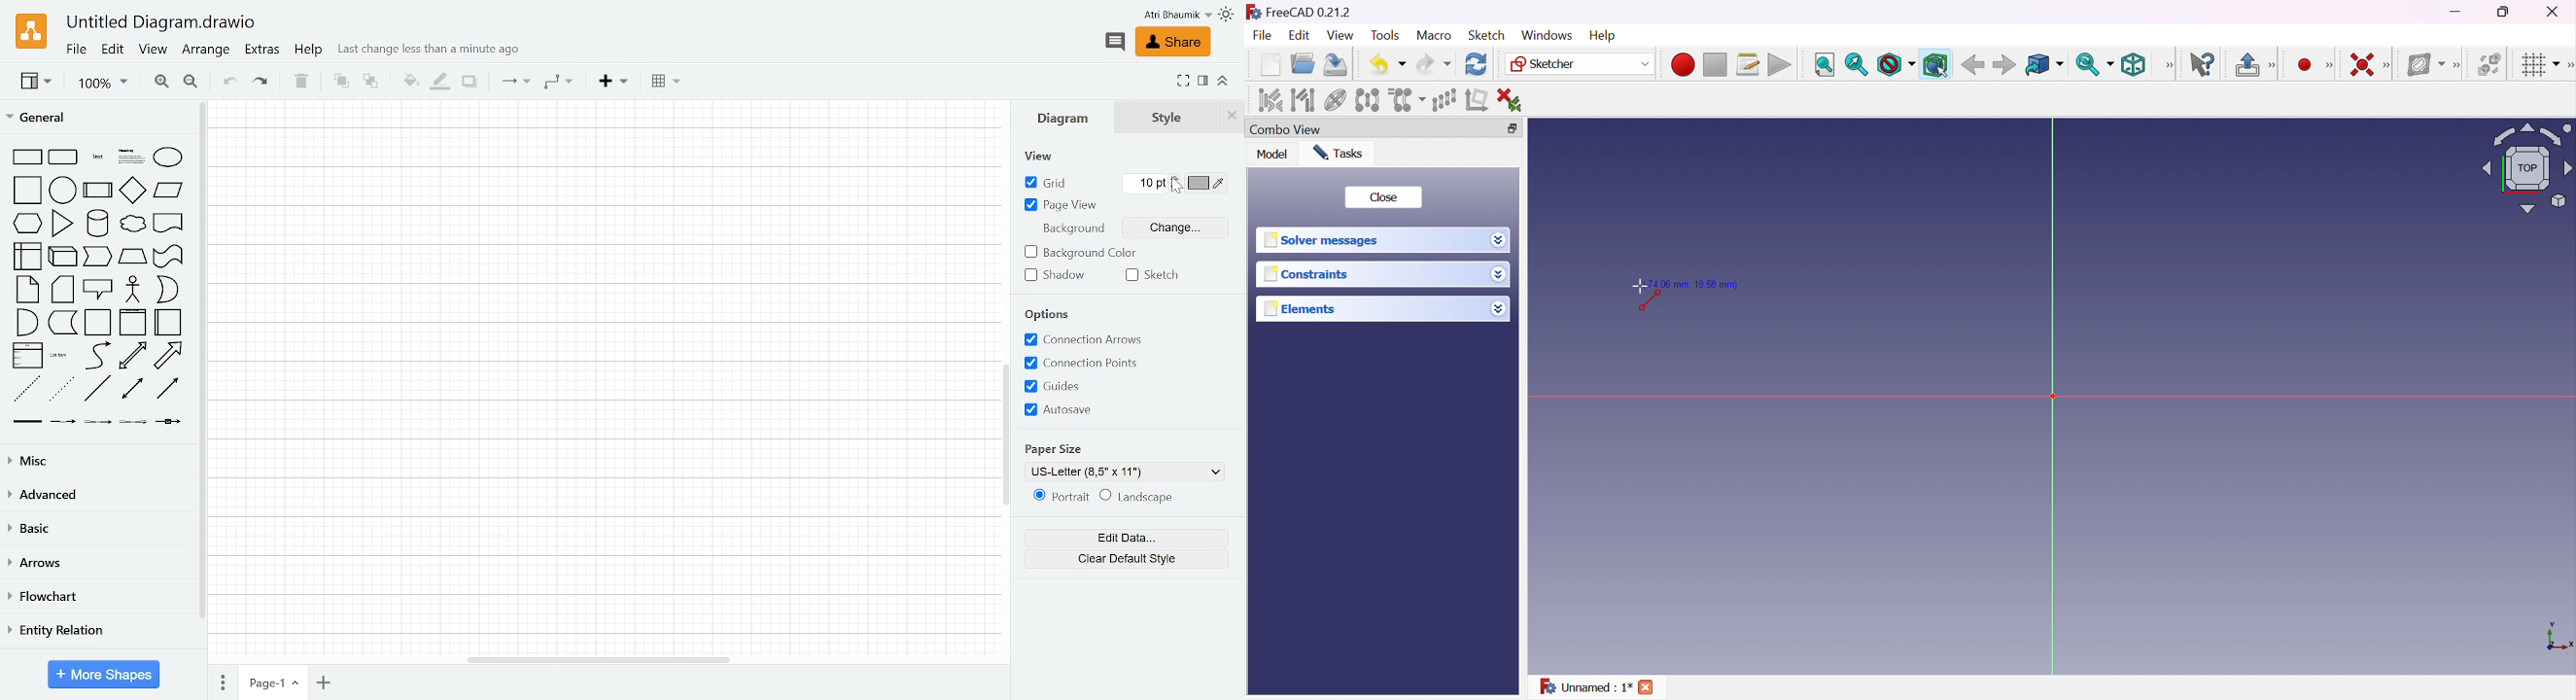 This screenshot has height=700, width=2576. What do you see at coordinates (1056, 277) in the screenshot?
I see `Shadow` at bounding box center [1056, 277].